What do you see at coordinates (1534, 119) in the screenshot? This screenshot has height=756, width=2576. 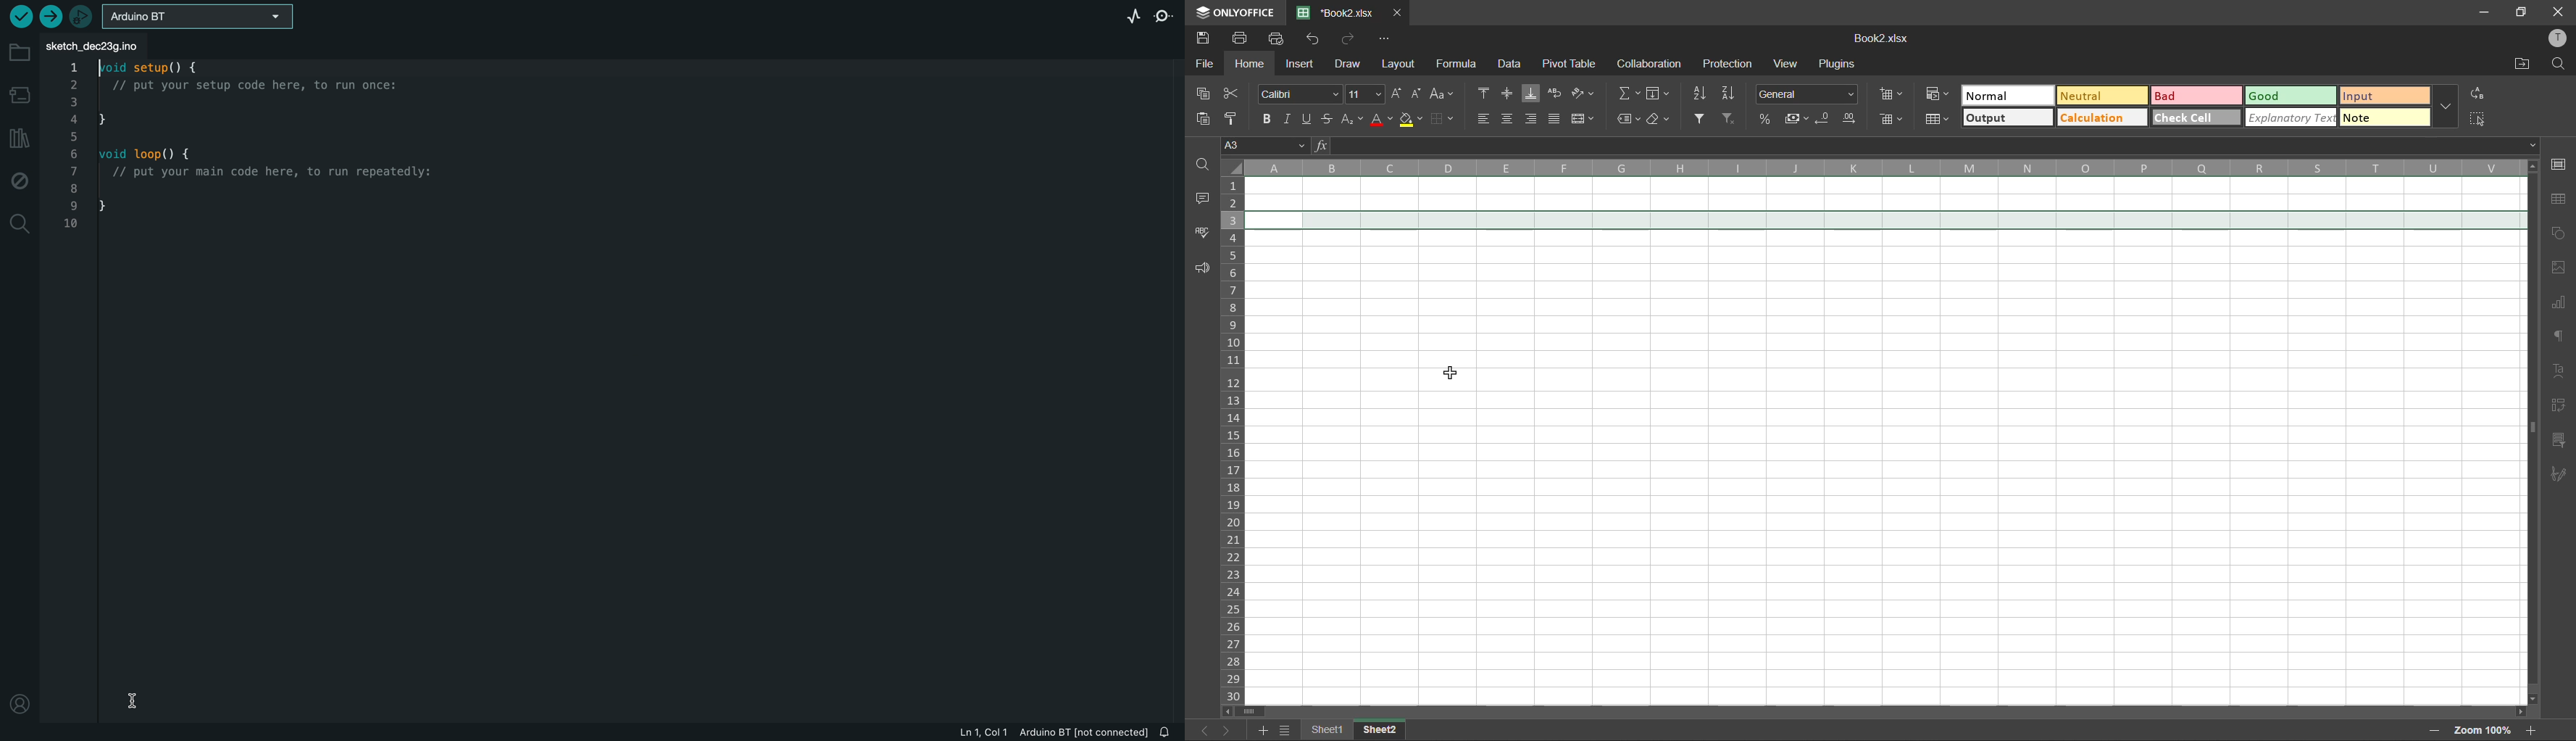 I see `align right` at bounding box center [1534, 119].